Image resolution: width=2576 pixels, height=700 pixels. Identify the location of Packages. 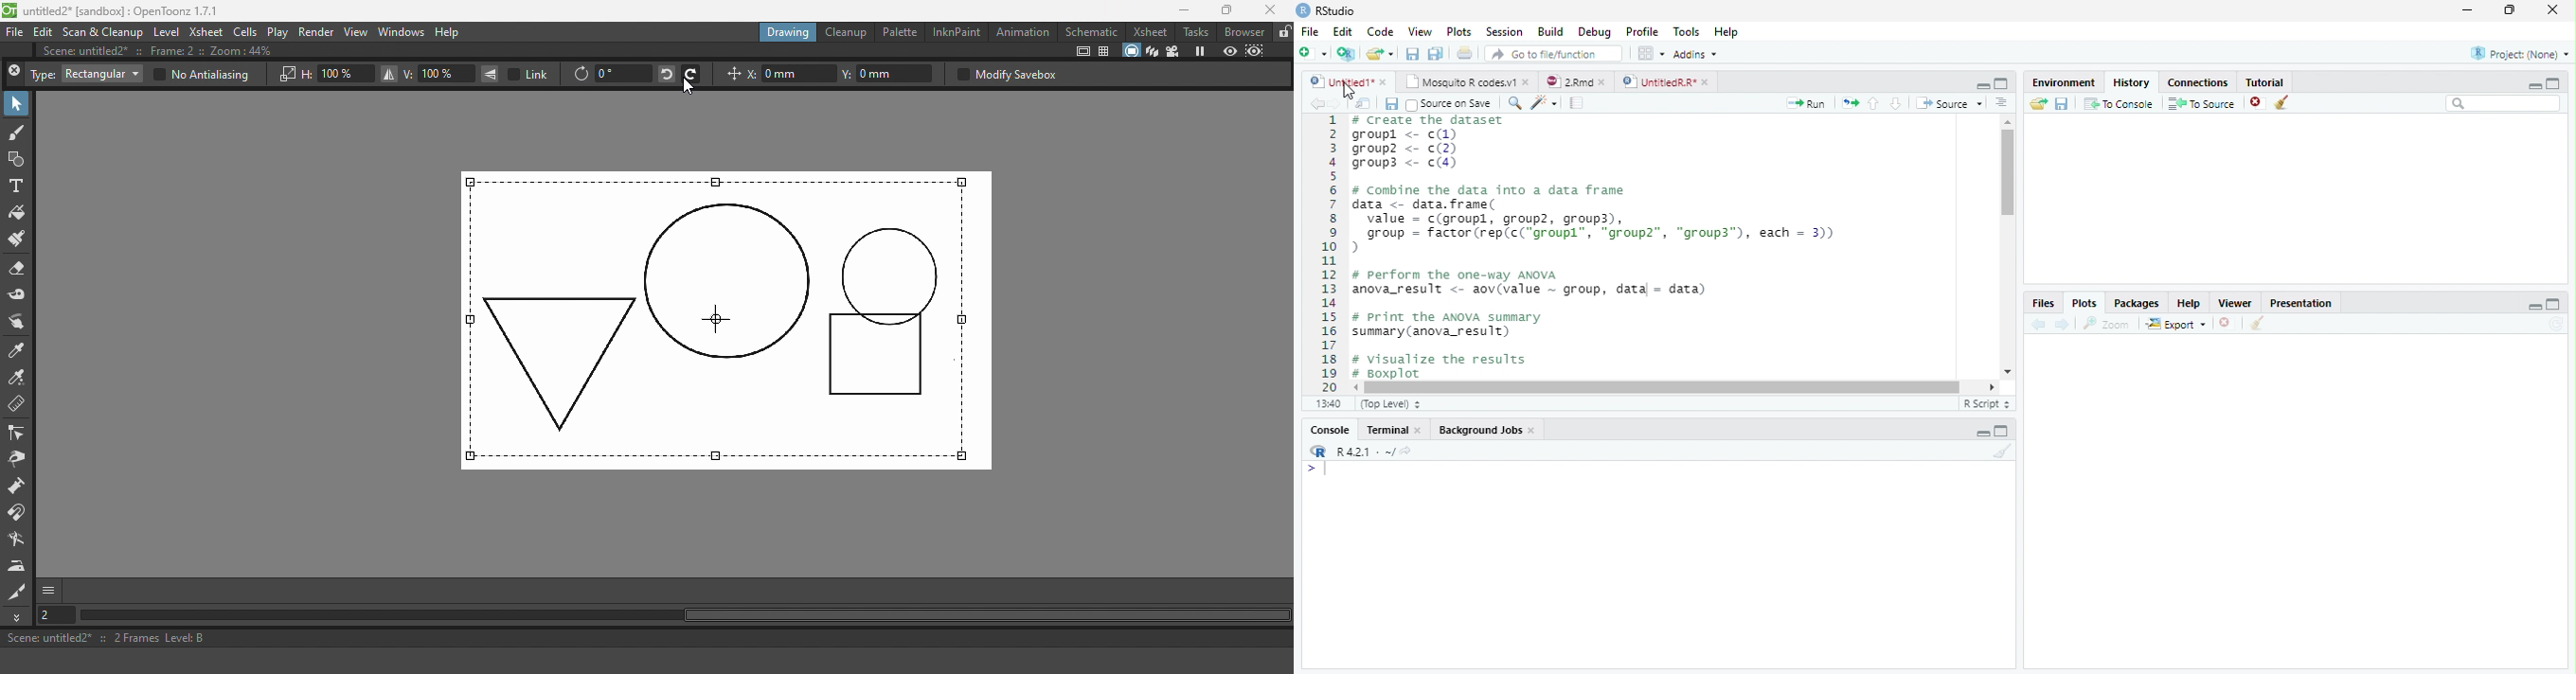
(2139, 303).